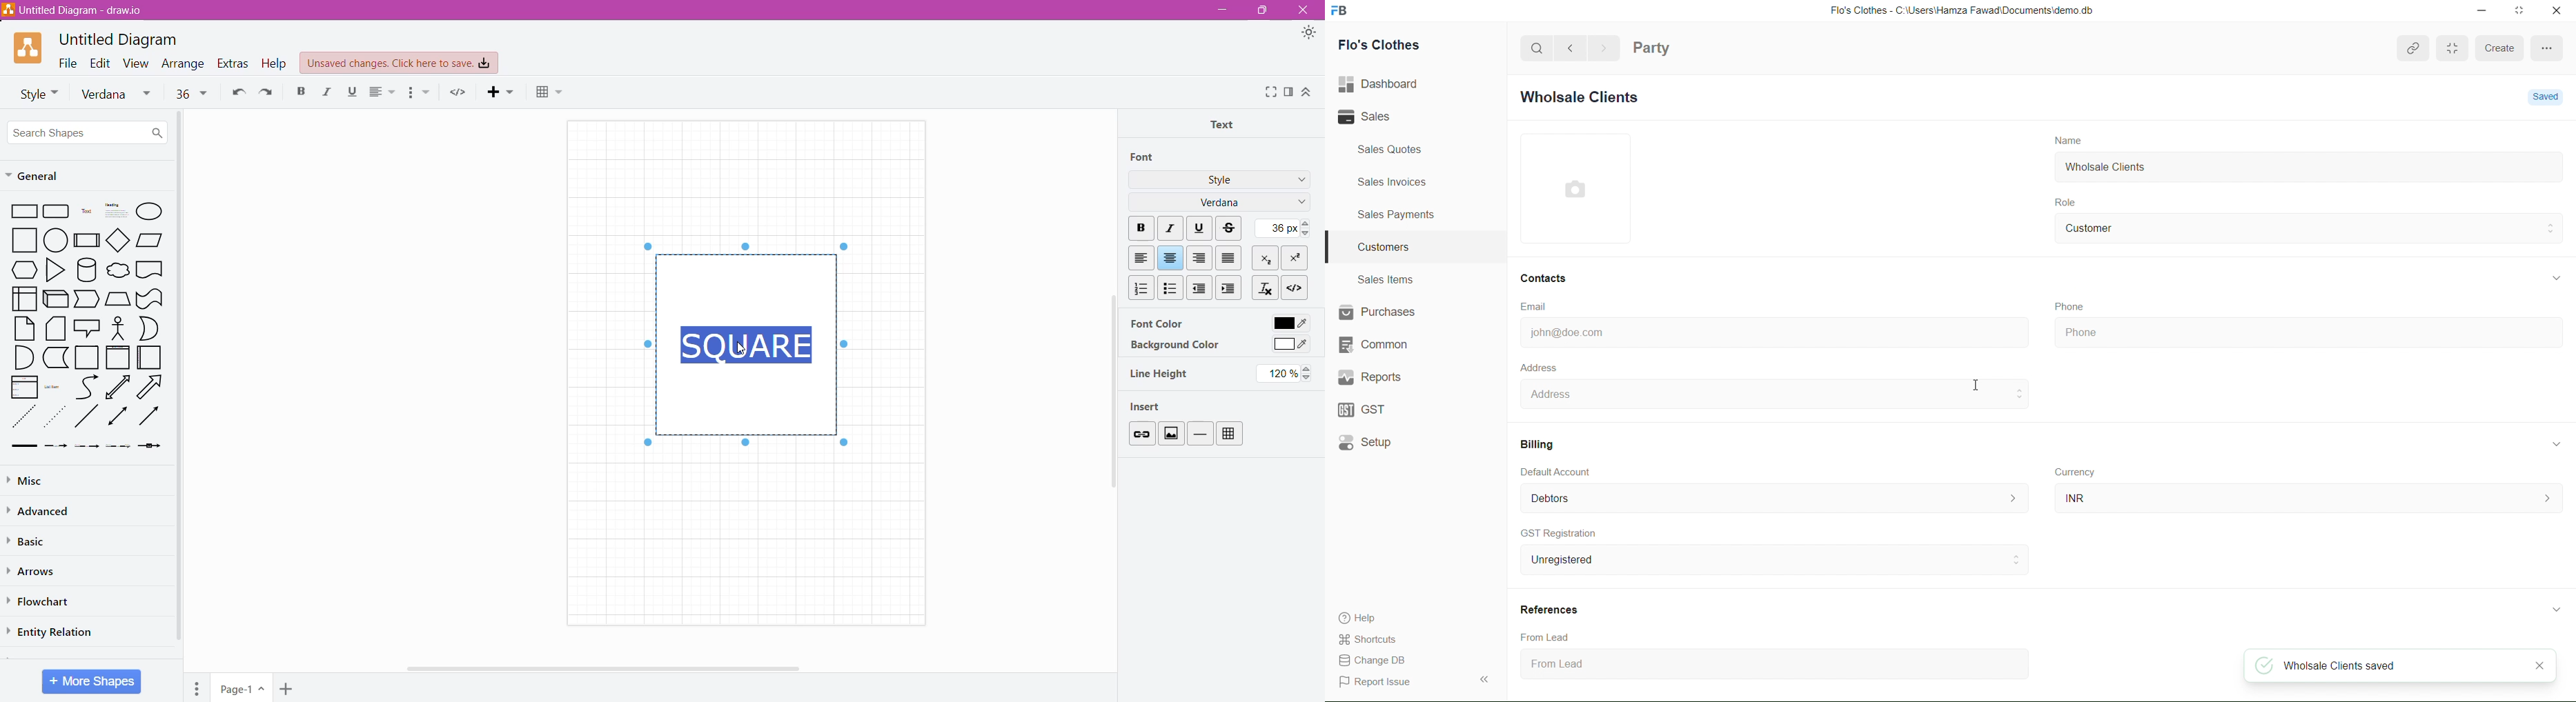 The width and height of the screenshot is (2576, 728). I want to click on Toggle between form and full width, so click(2452, 49).